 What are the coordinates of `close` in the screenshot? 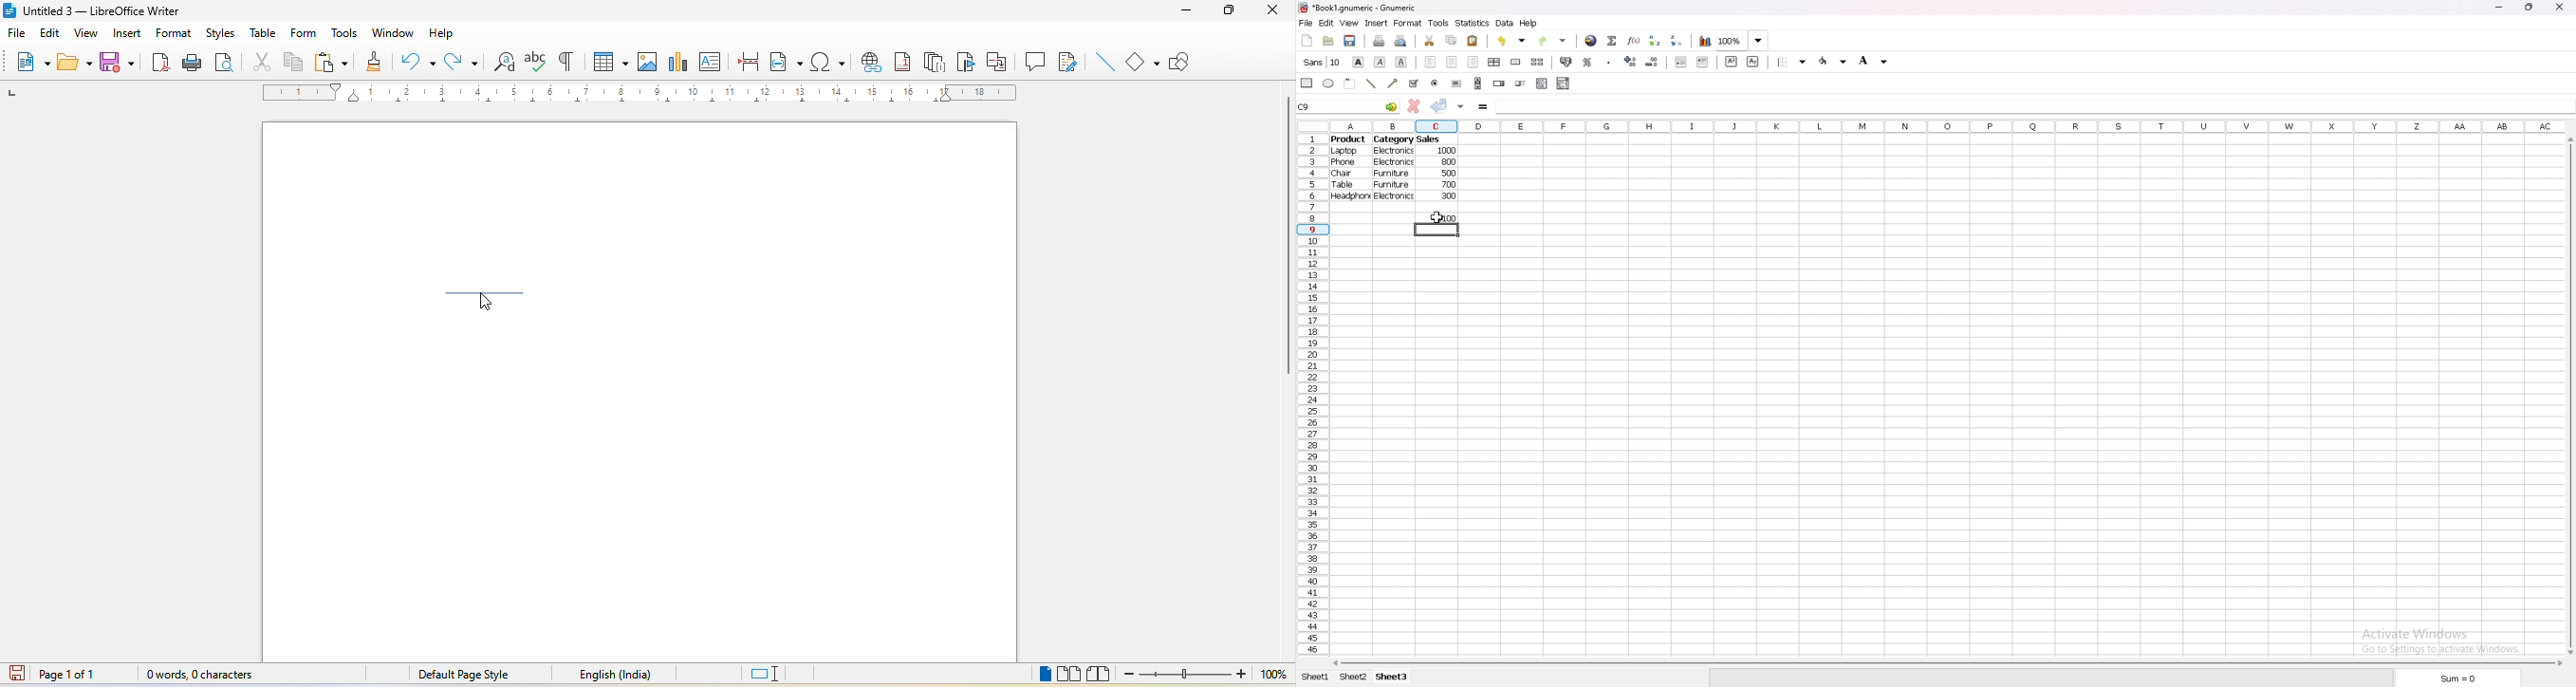 It's located at (2559, 7).